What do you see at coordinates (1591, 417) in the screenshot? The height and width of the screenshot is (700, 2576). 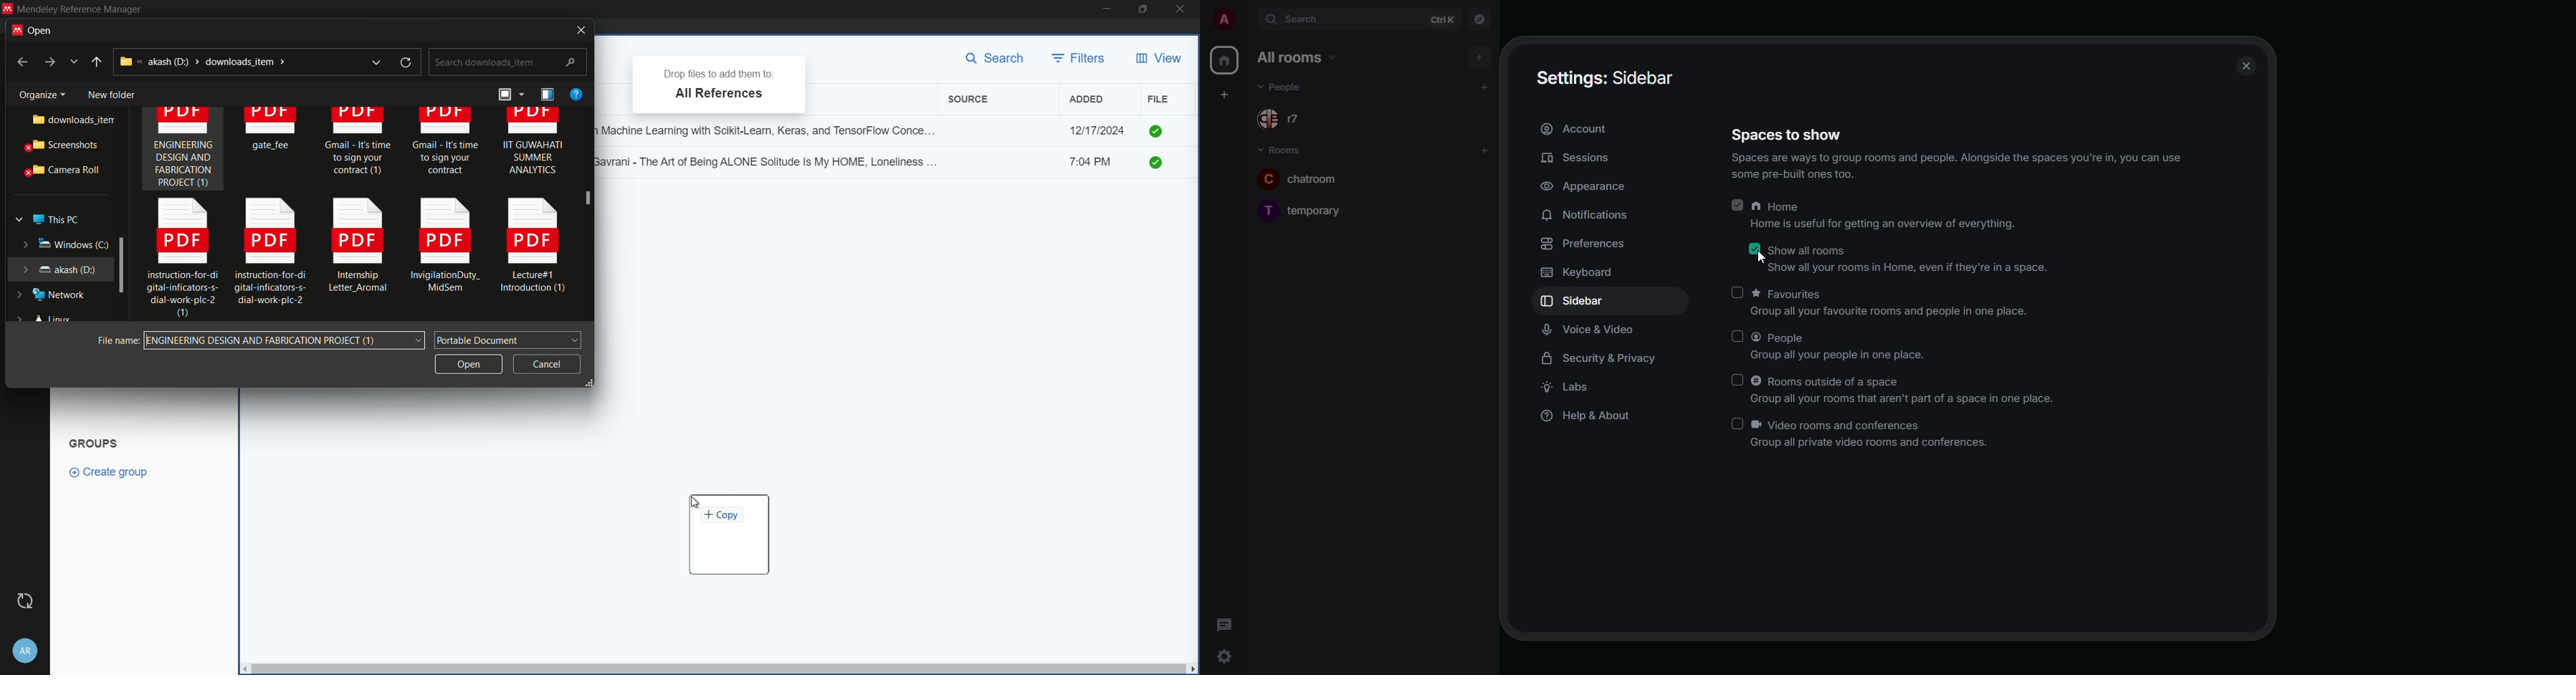 I see `help & about` at bounding box center [1591, 417].